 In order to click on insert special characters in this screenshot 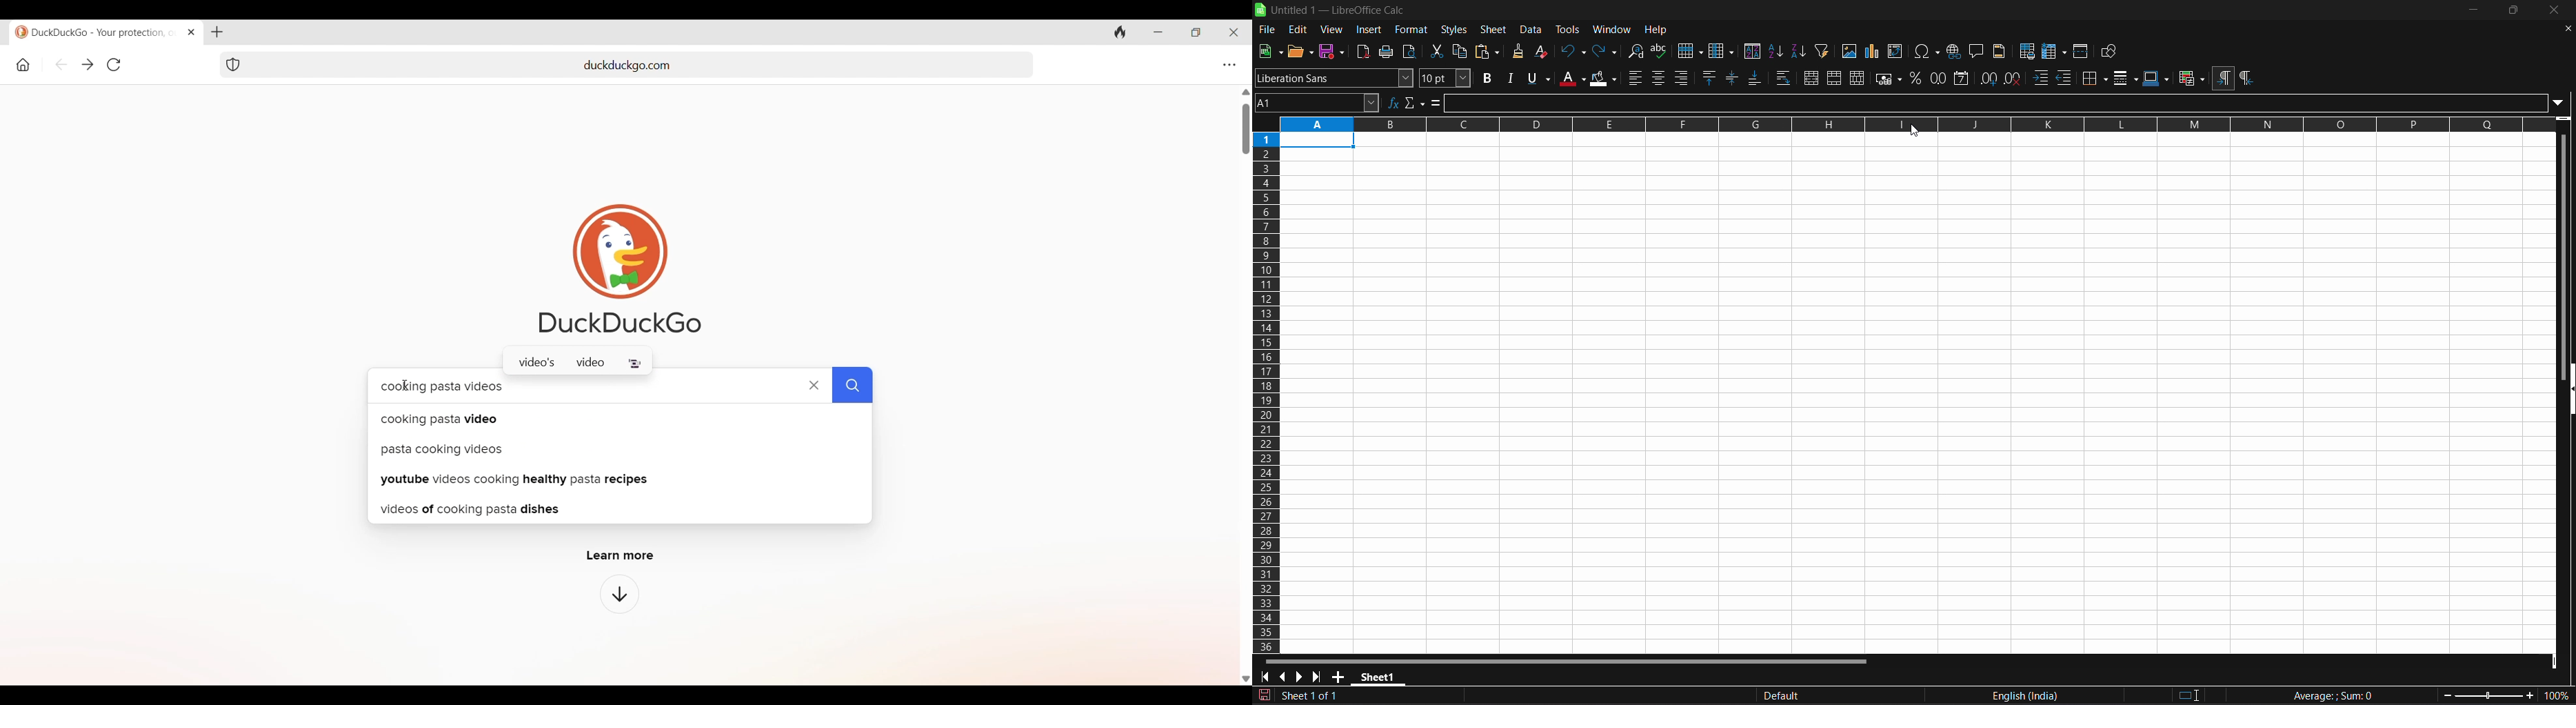, I will do `click(1927, 51)`.